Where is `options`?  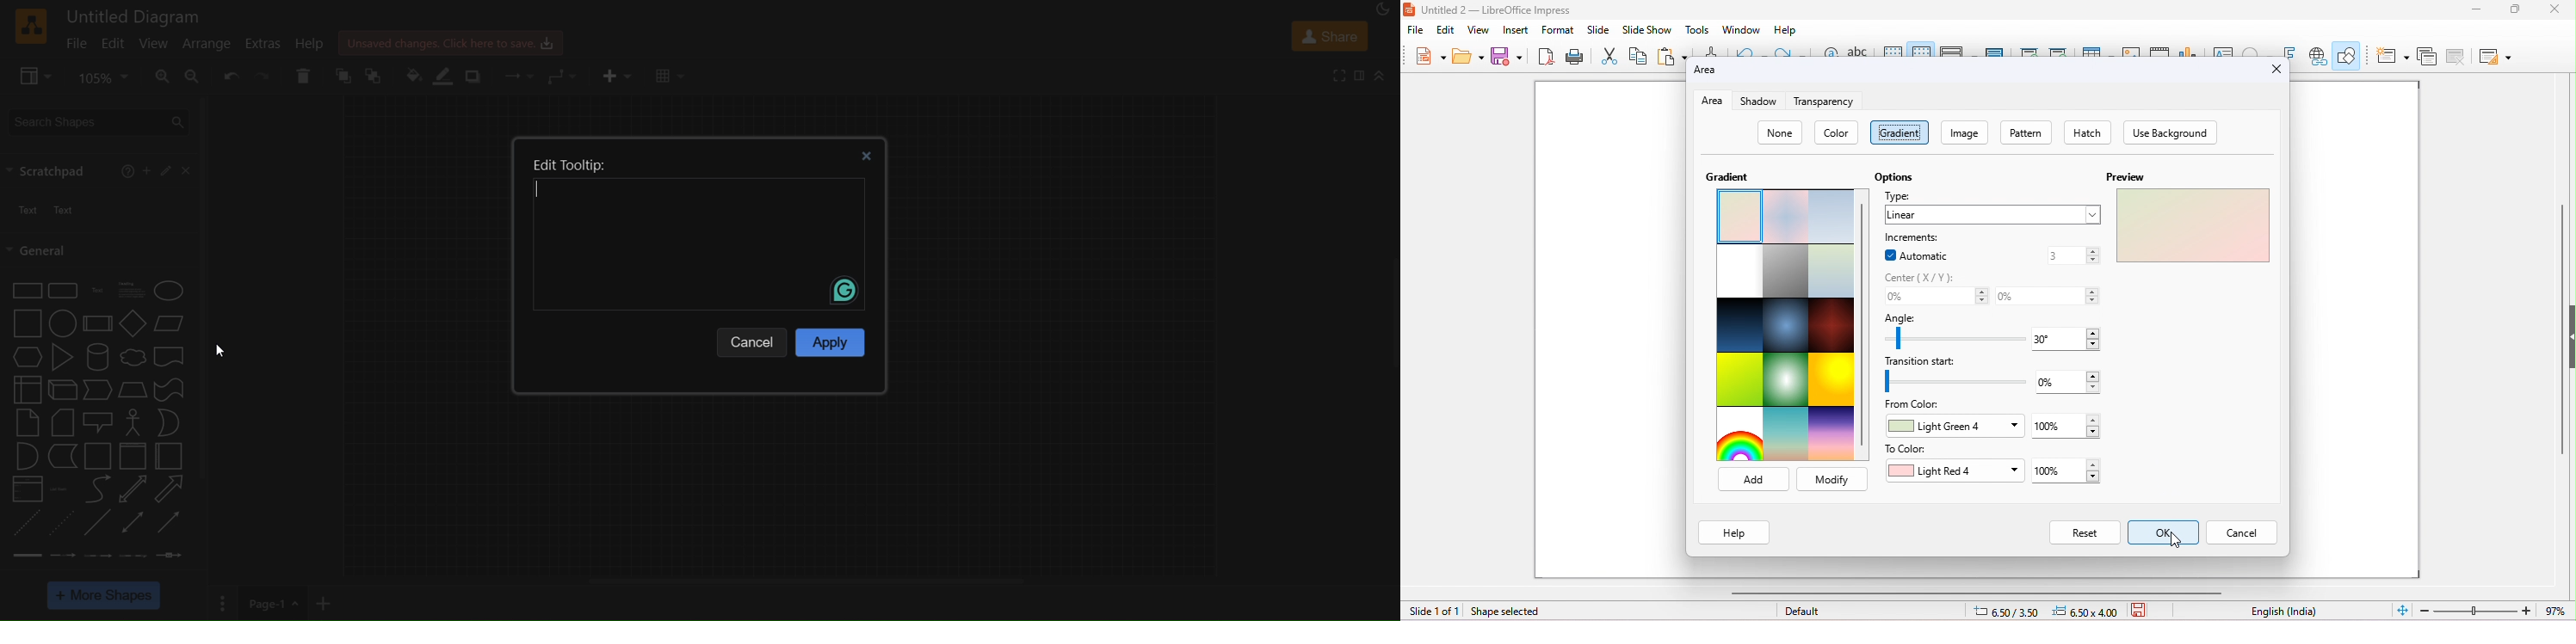 options is located at coordinates (1894, 175).